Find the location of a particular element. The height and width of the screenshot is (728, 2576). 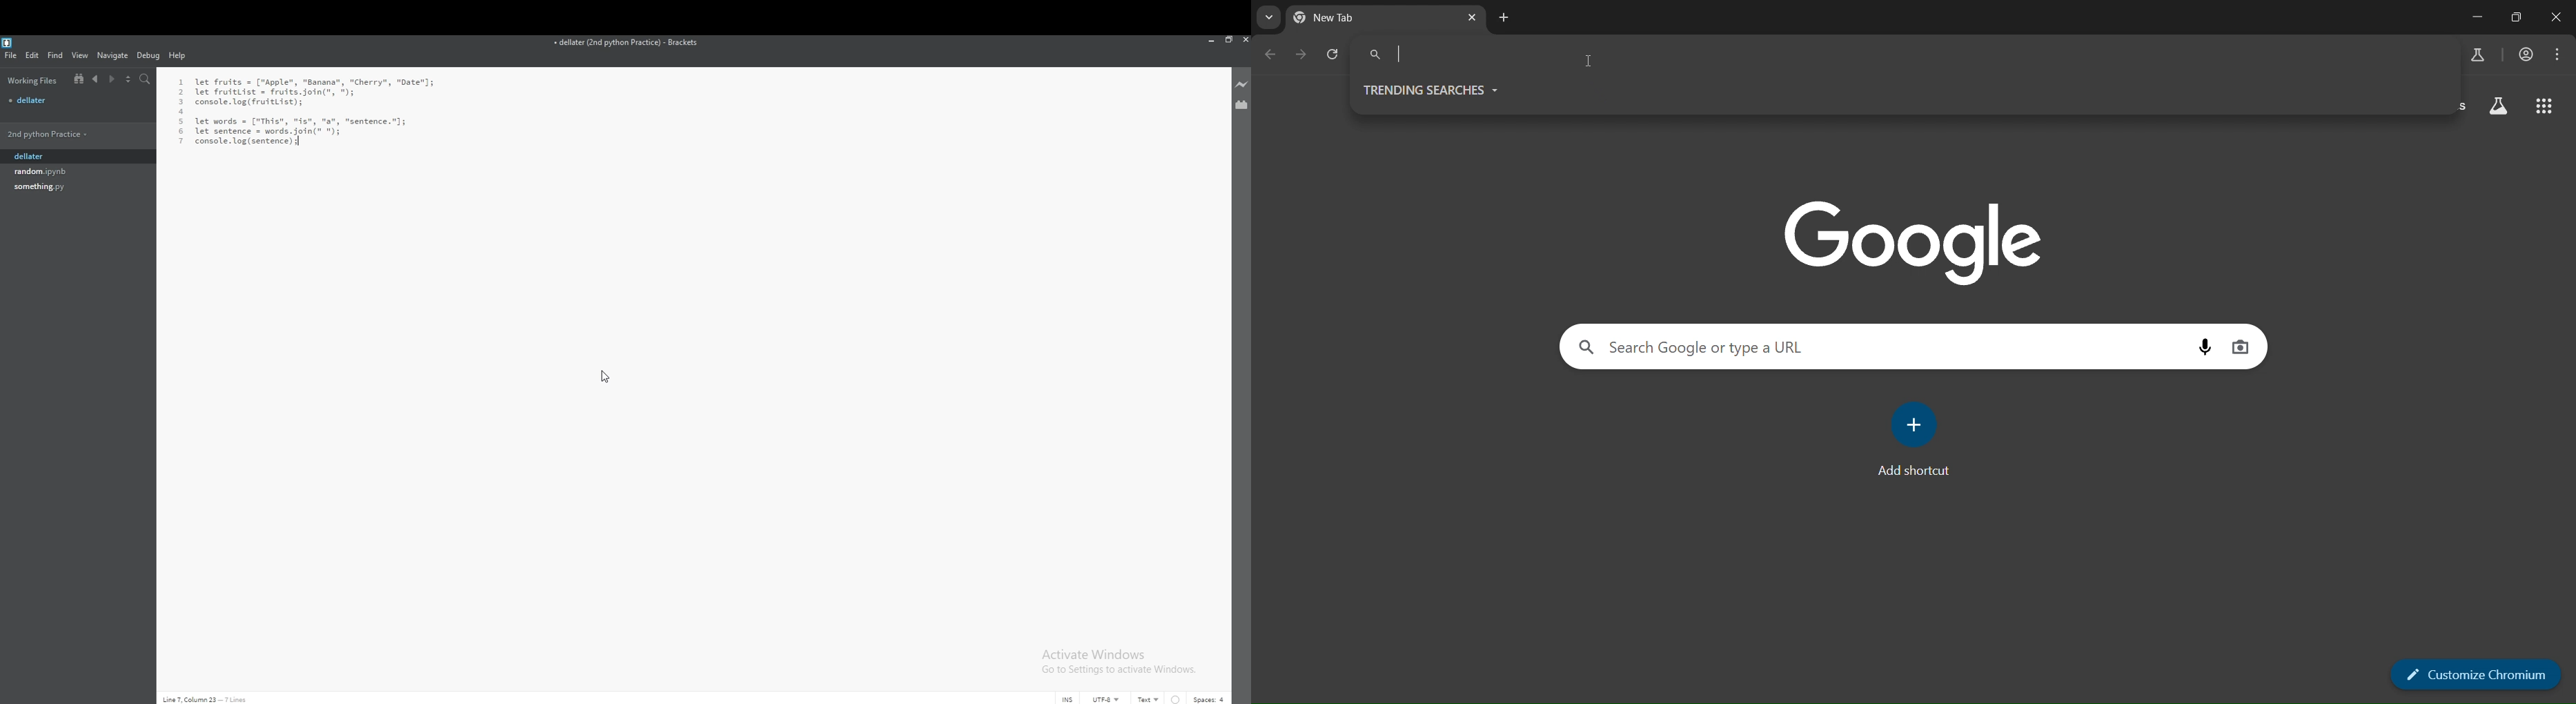

encoding is located at coordinates (1106, 699).